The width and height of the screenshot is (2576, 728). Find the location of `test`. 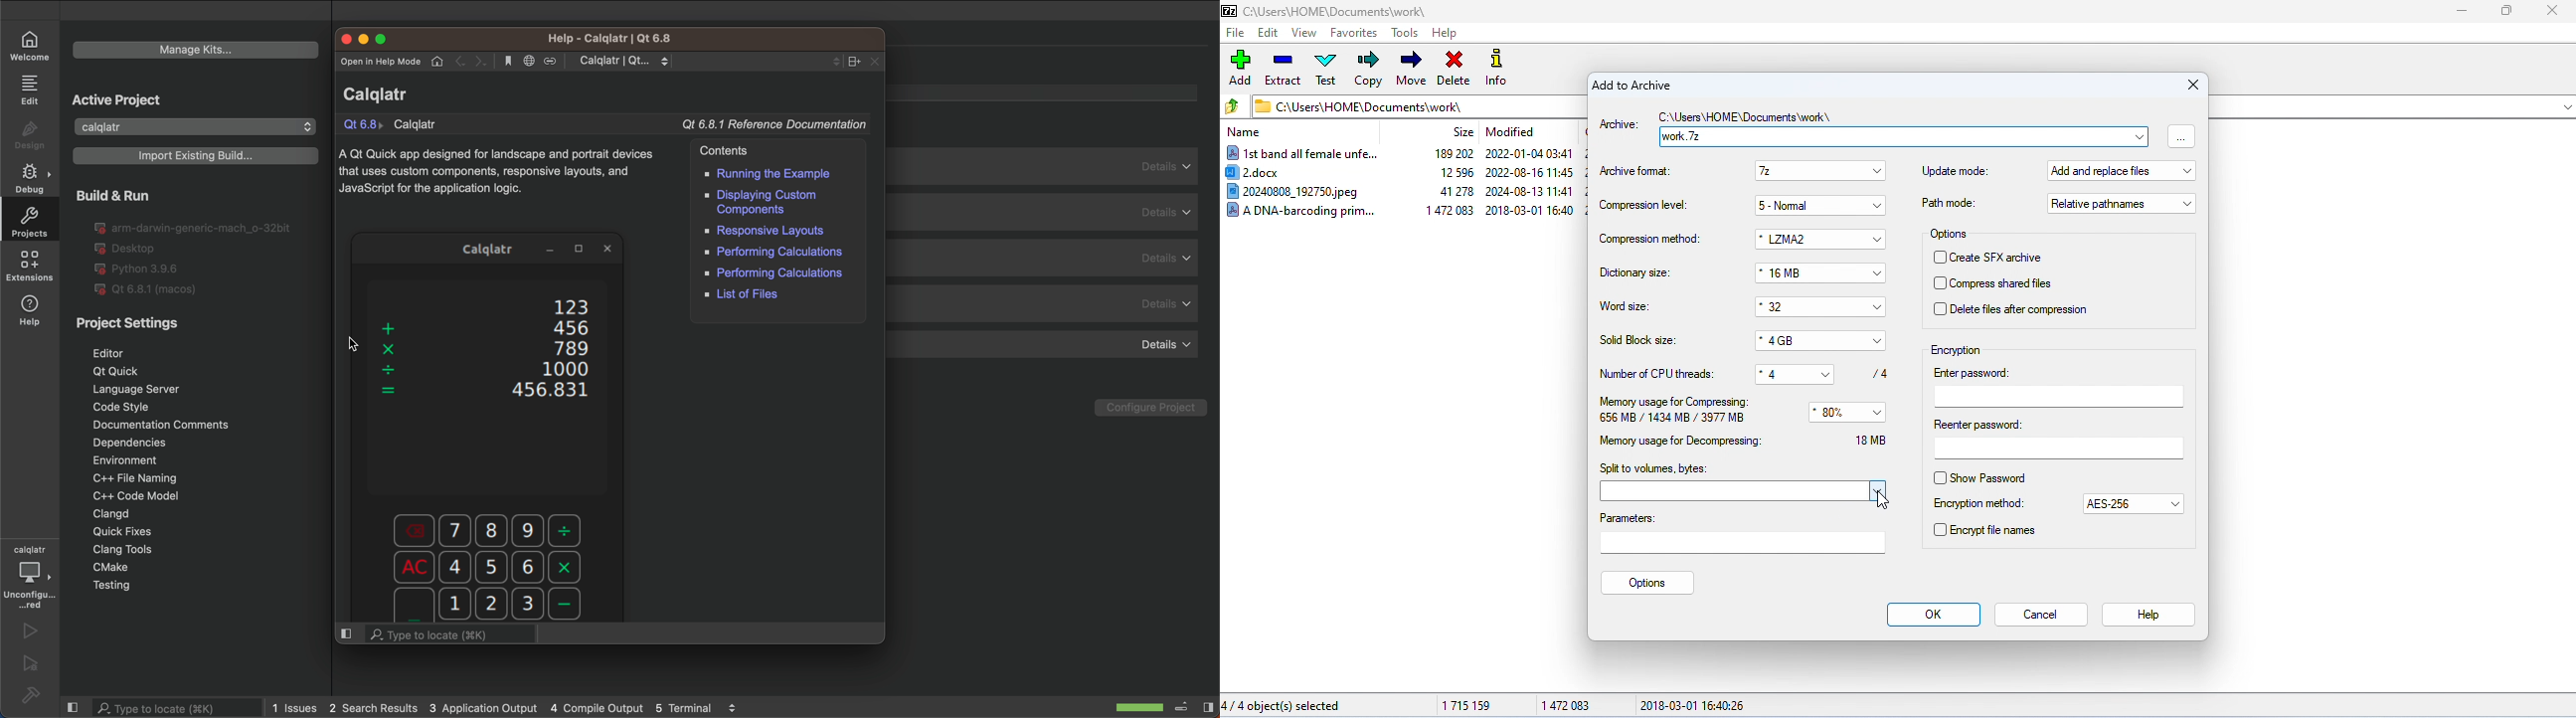

test is located at coordinates (1326, 68).